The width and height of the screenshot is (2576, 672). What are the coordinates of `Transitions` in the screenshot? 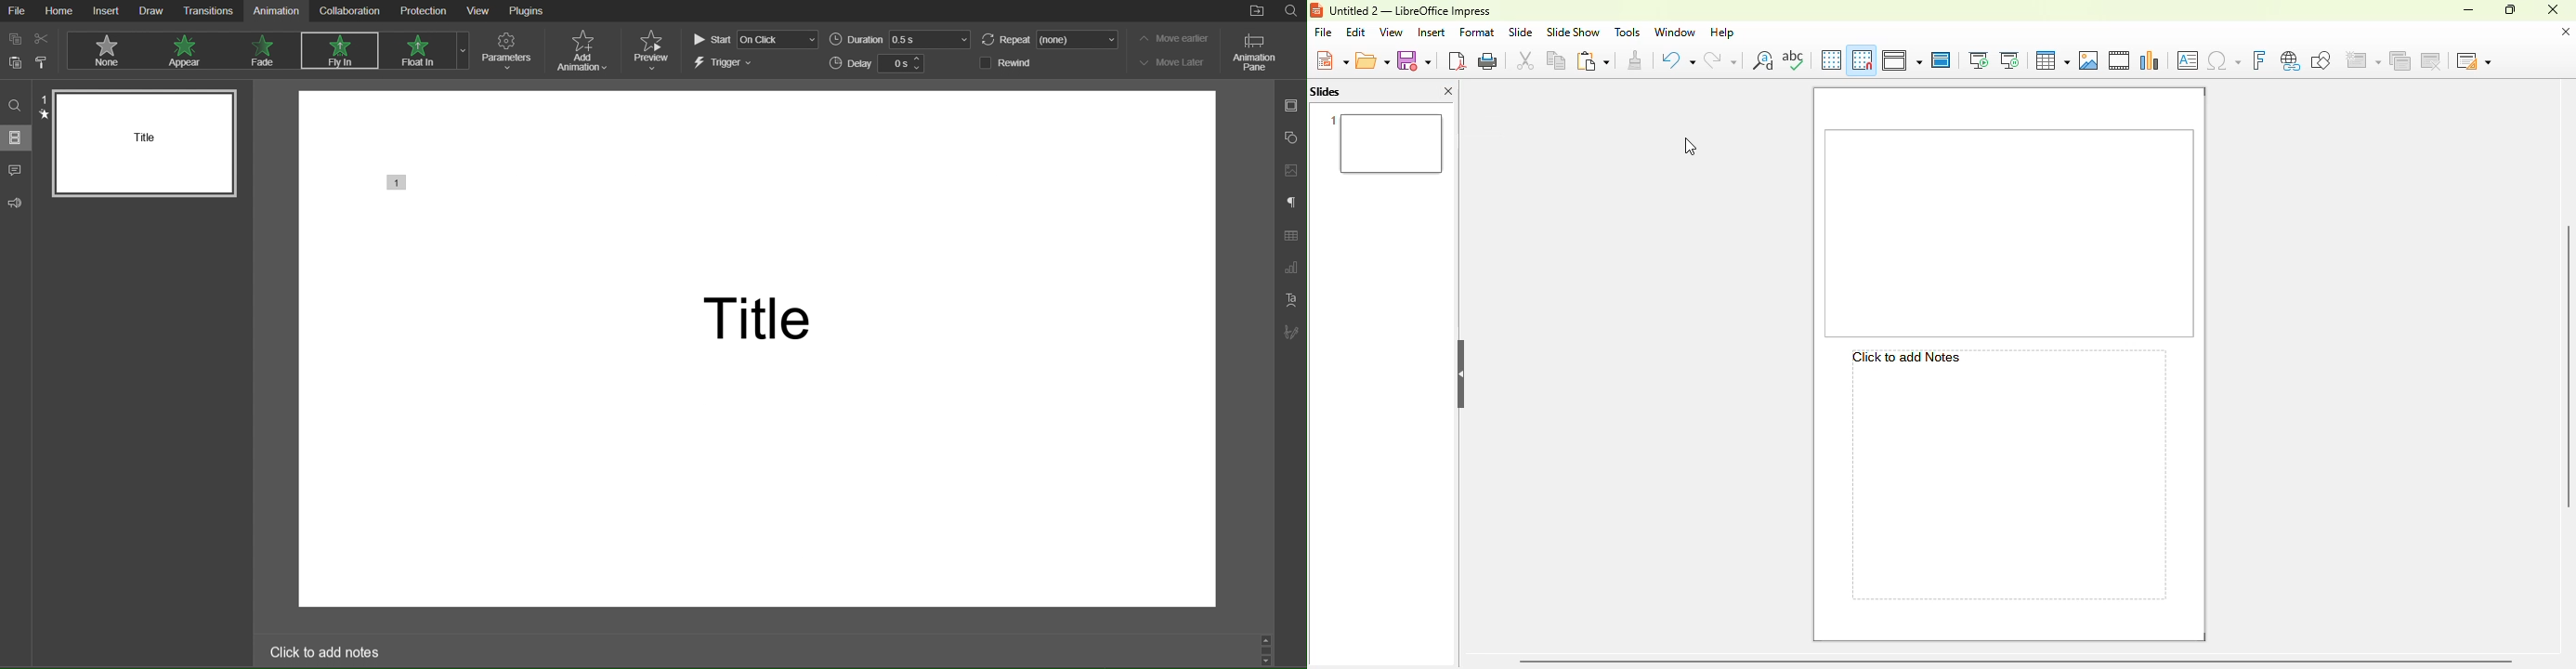 It's located at (207, 11).